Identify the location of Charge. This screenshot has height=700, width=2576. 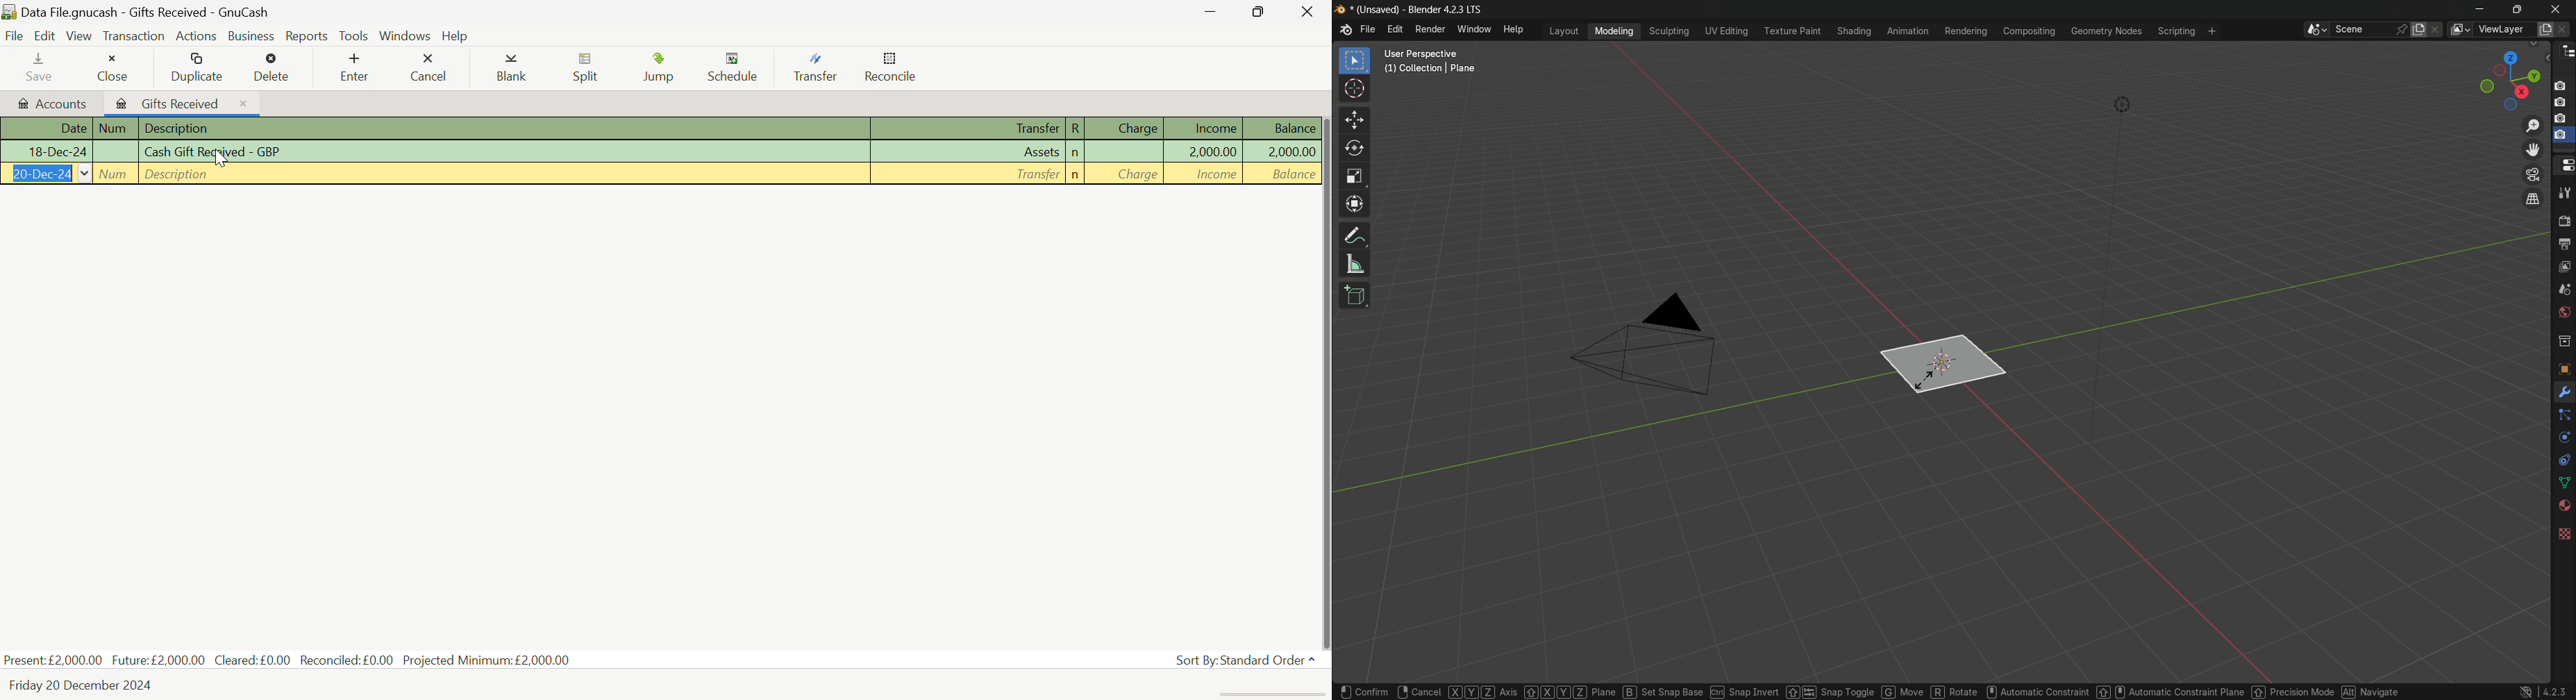
(1127, 153).